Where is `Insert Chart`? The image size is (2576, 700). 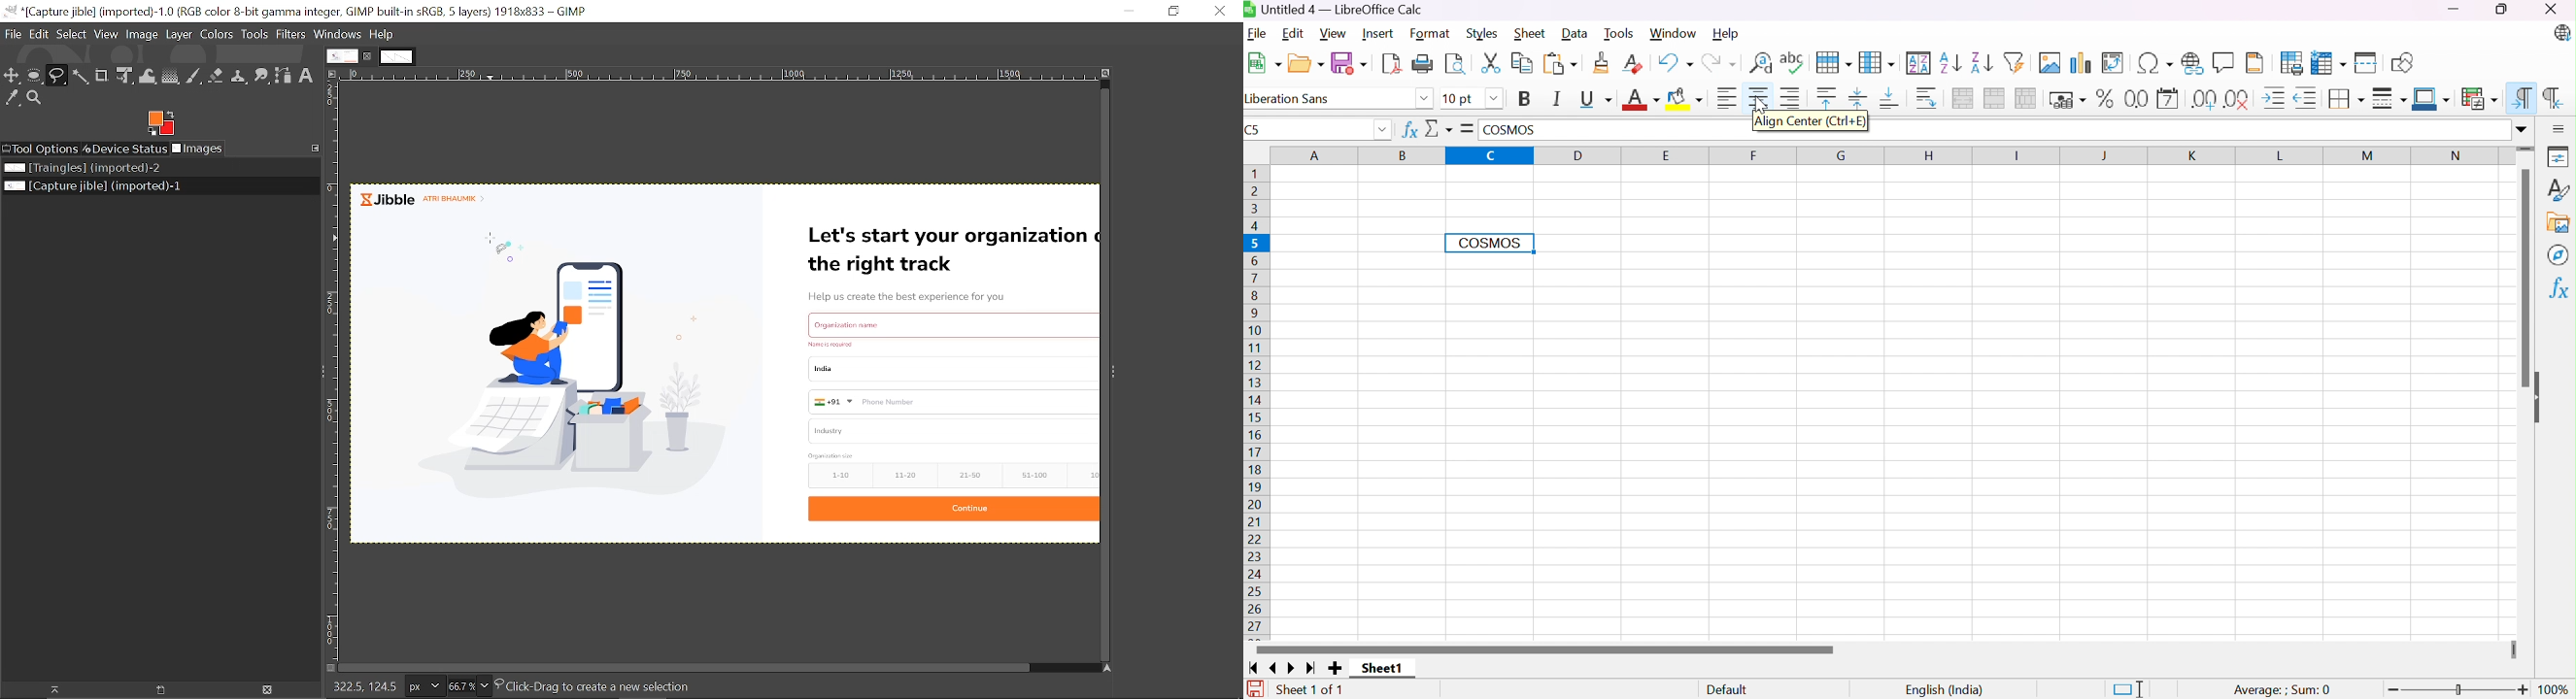
Insert Chart is located at coordinates (2081, 63).